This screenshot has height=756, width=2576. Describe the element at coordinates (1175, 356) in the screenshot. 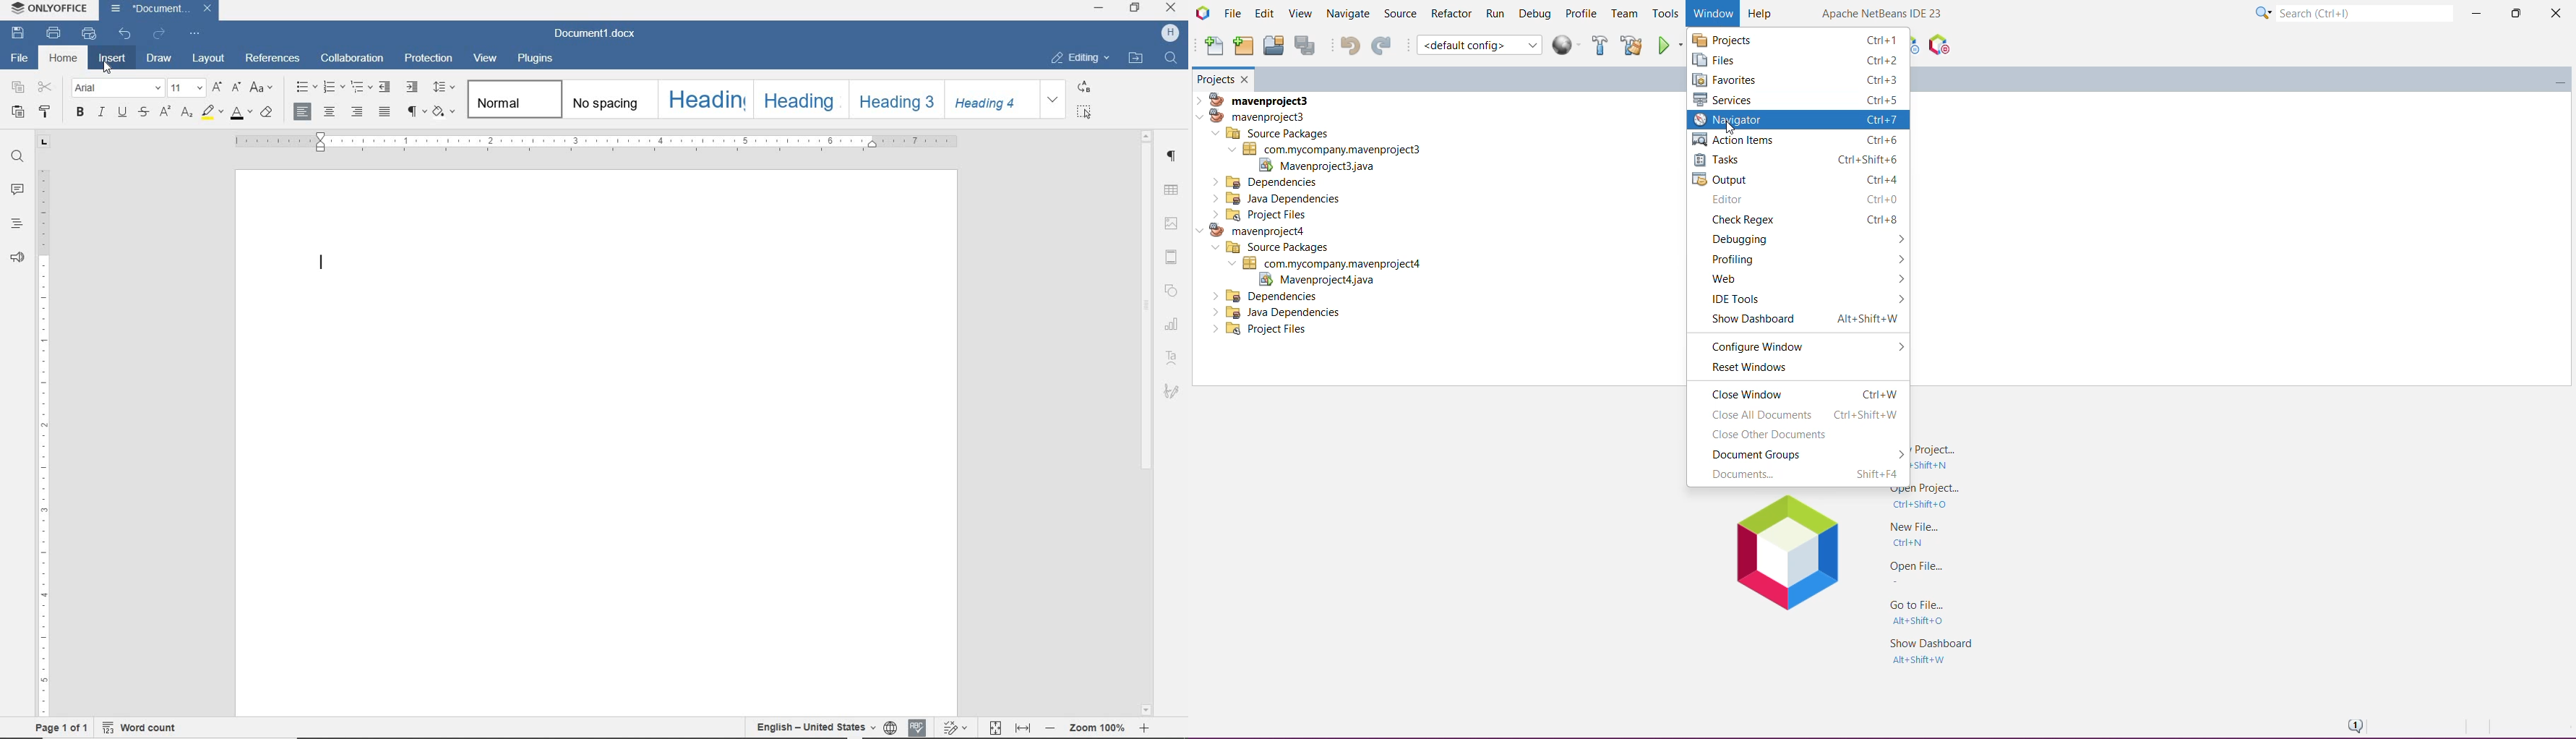

I see `TextArt` at that location.